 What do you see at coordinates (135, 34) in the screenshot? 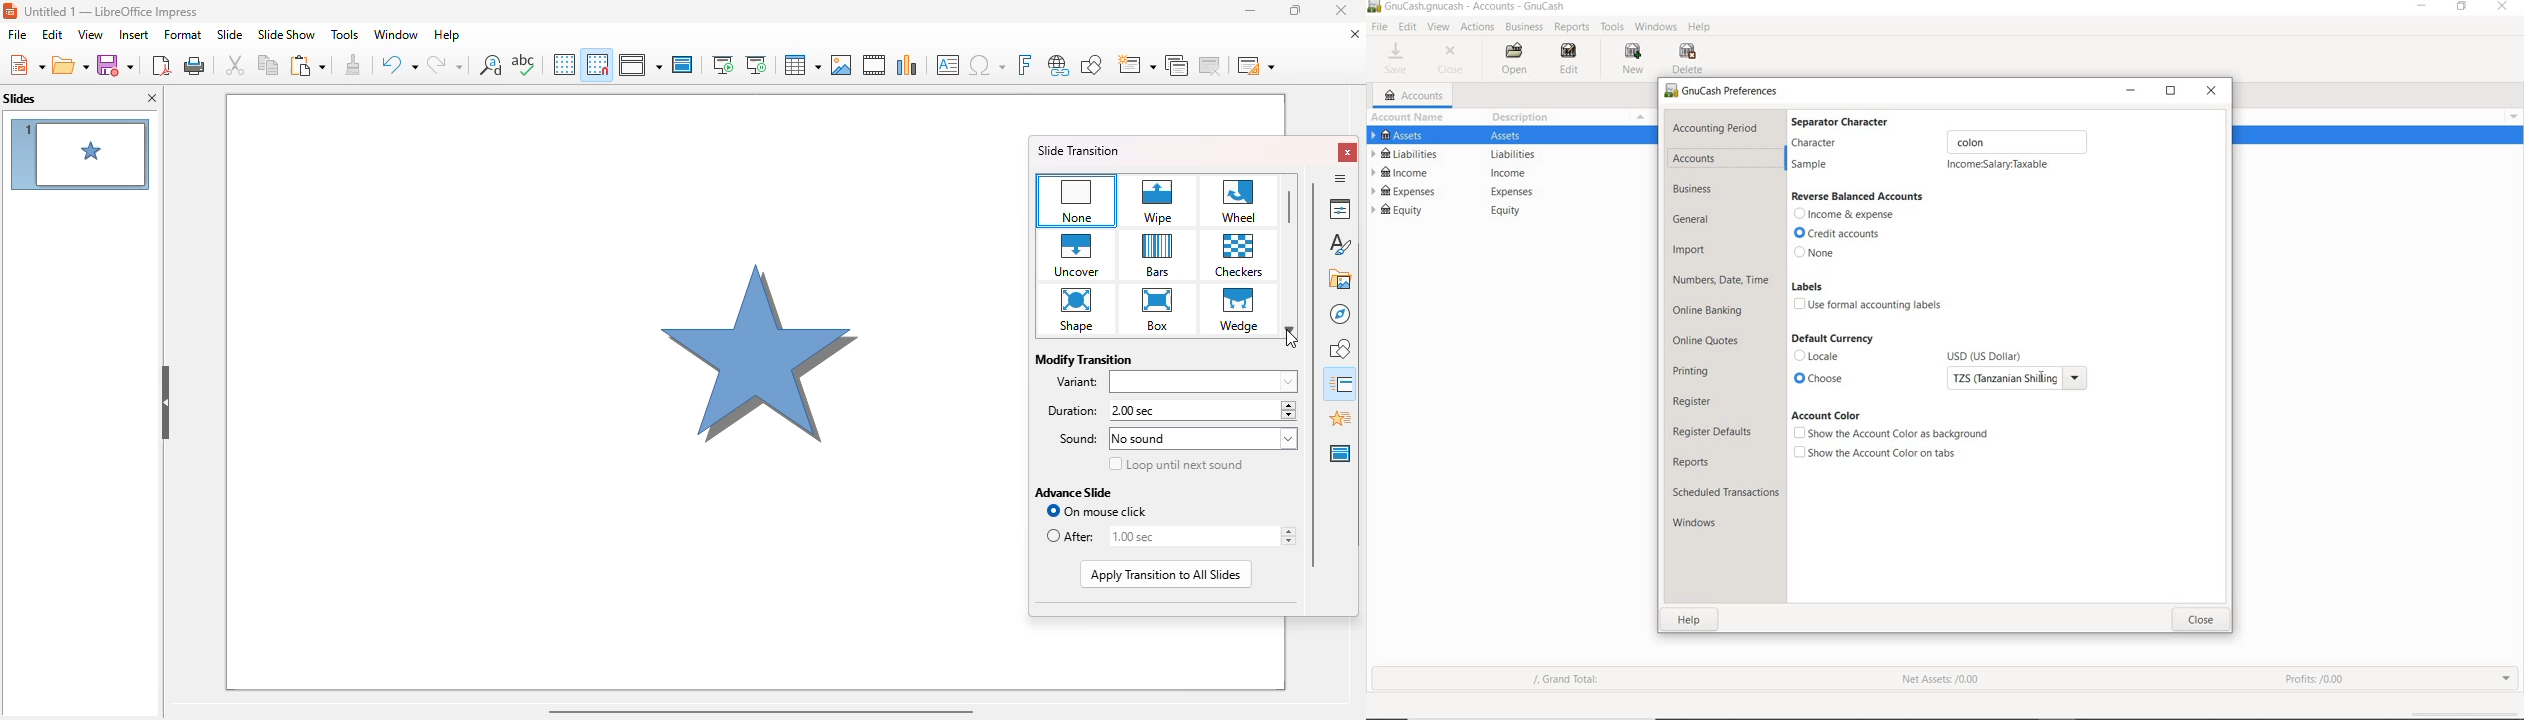
I see `insert` at bounding box center [135, 34].